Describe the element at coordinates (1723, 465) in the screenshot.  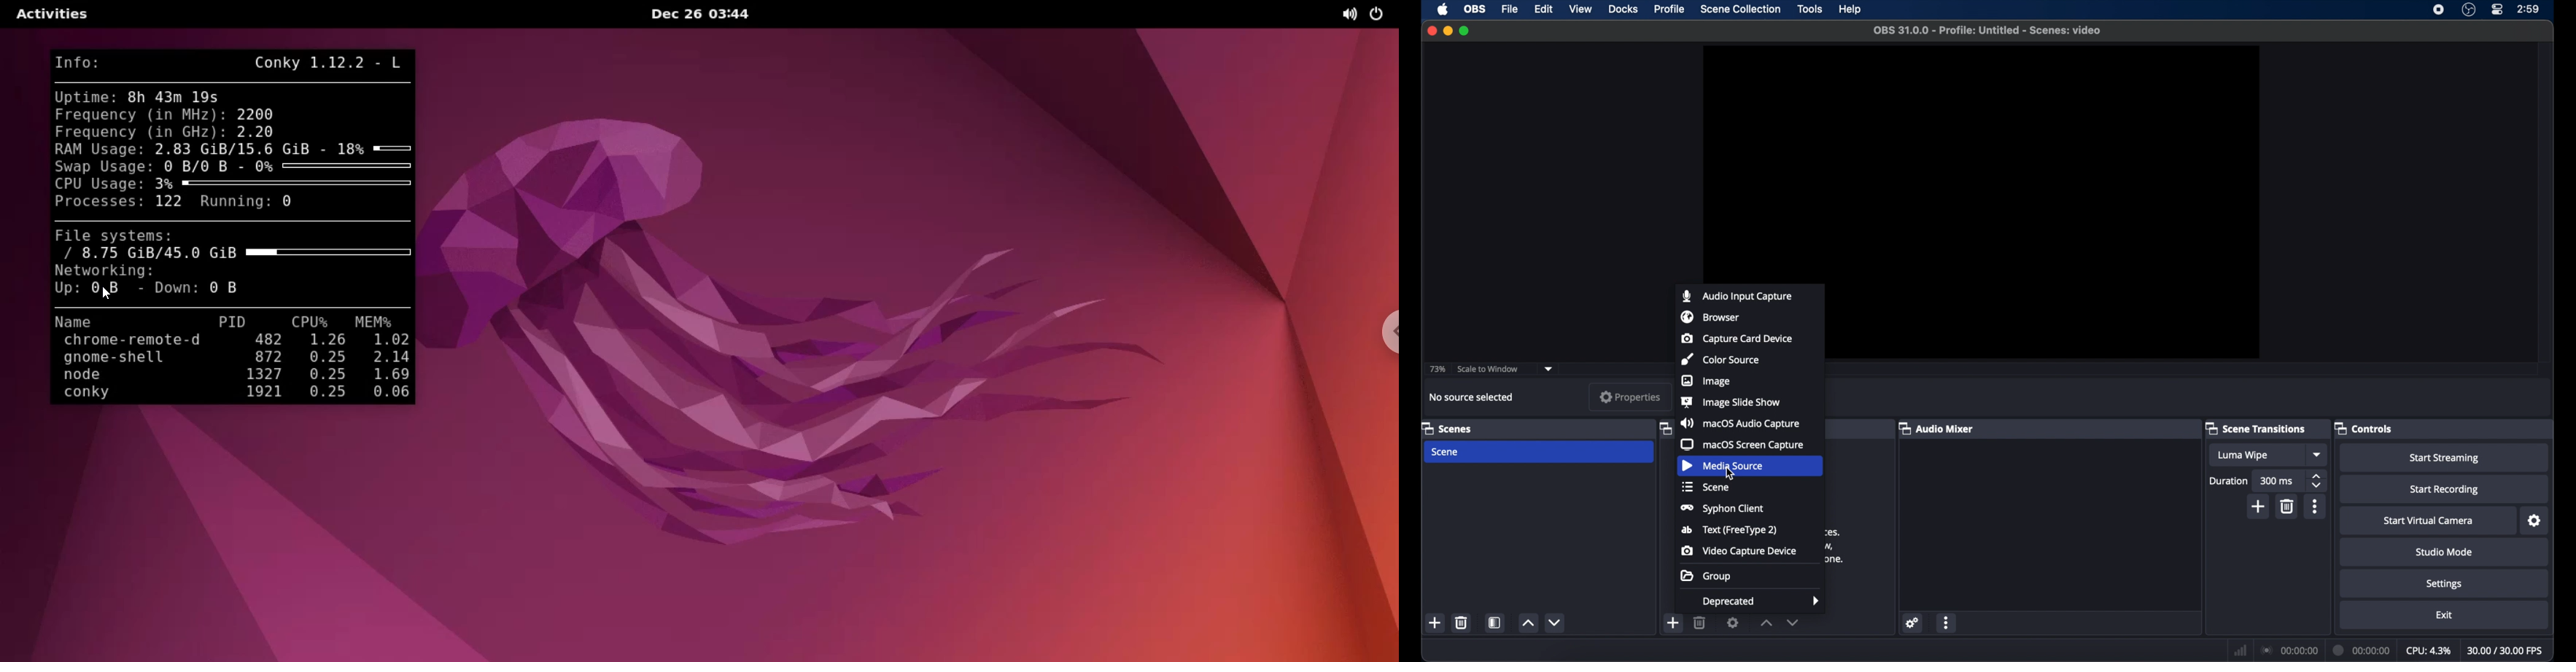
I see `media source` at that location.